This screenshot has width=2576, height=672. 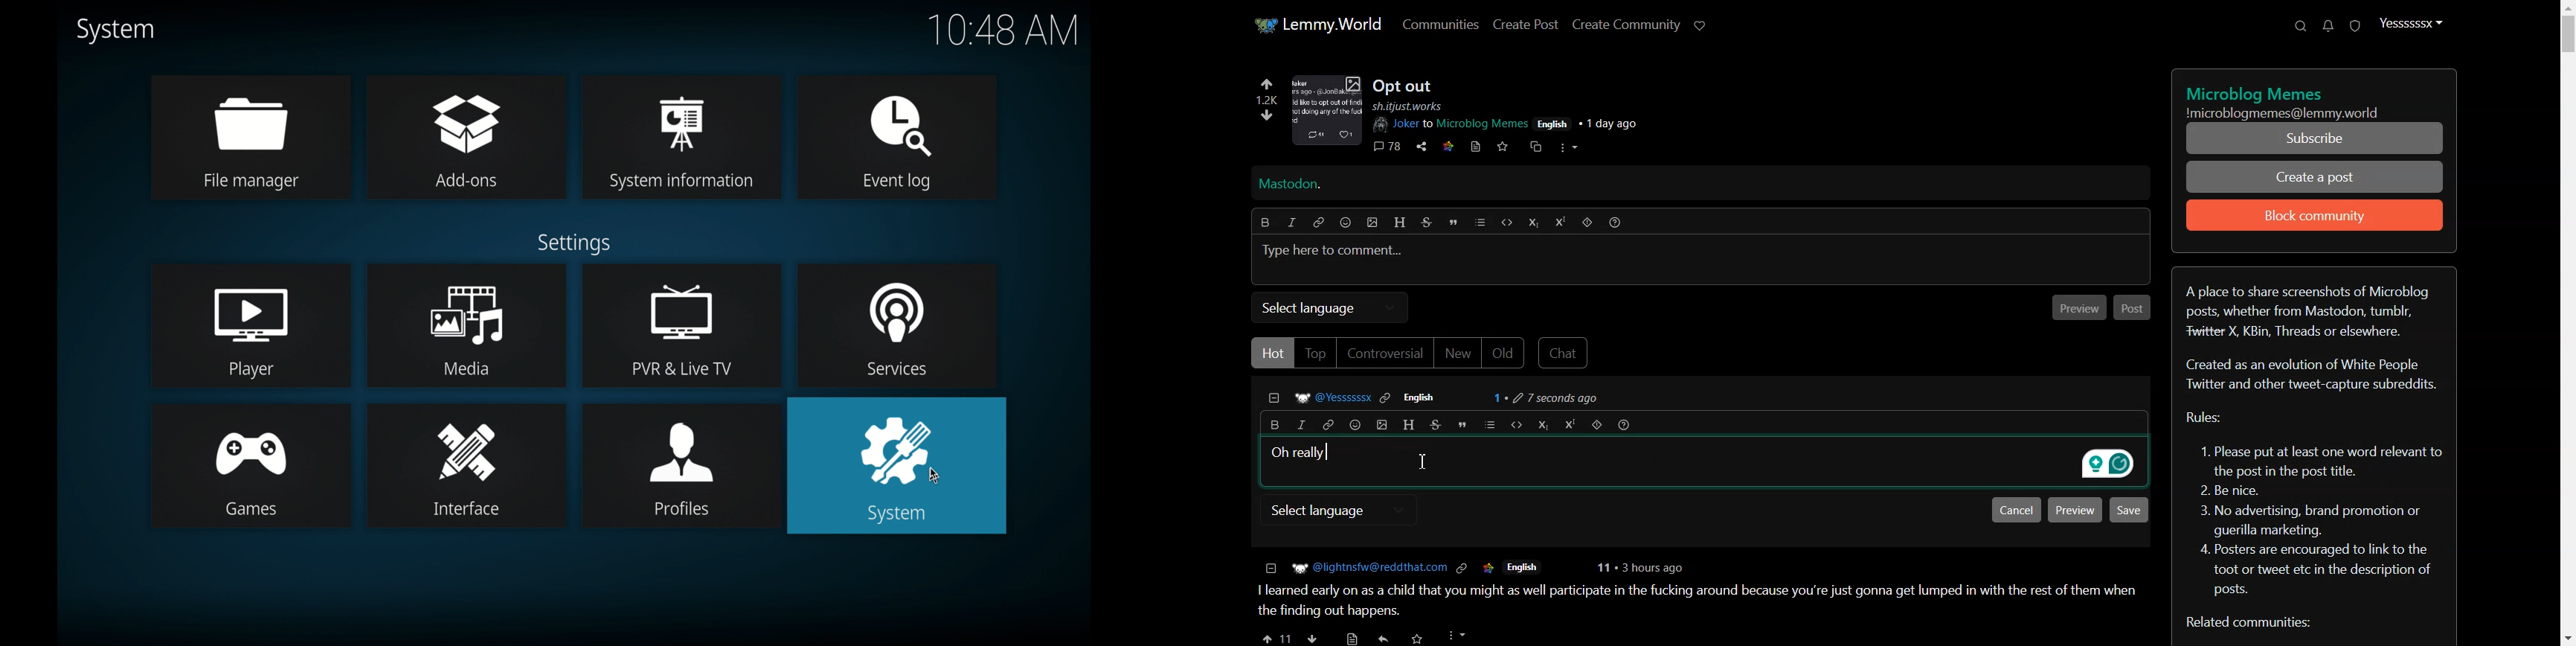 I want to click on Quote, so click(x=1460, y=424).